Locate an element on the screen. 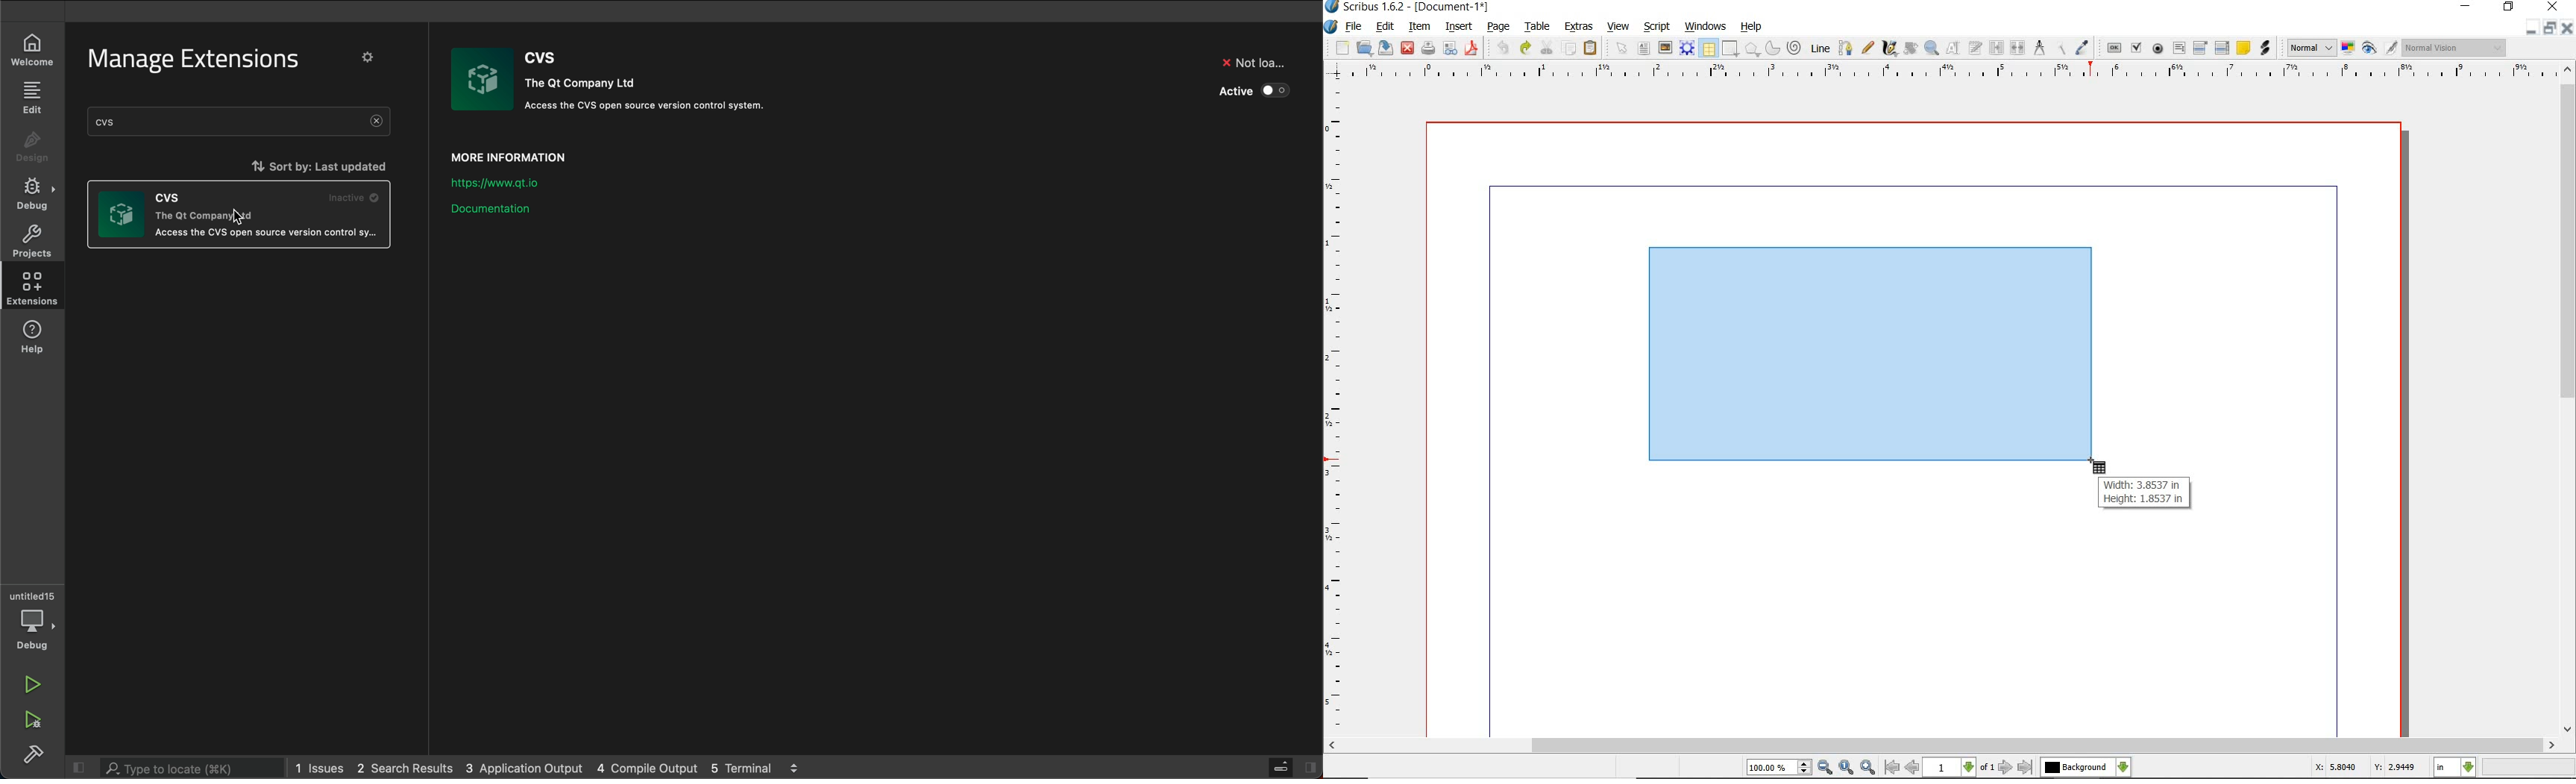  render frame is located at coordinates (1687, 47).